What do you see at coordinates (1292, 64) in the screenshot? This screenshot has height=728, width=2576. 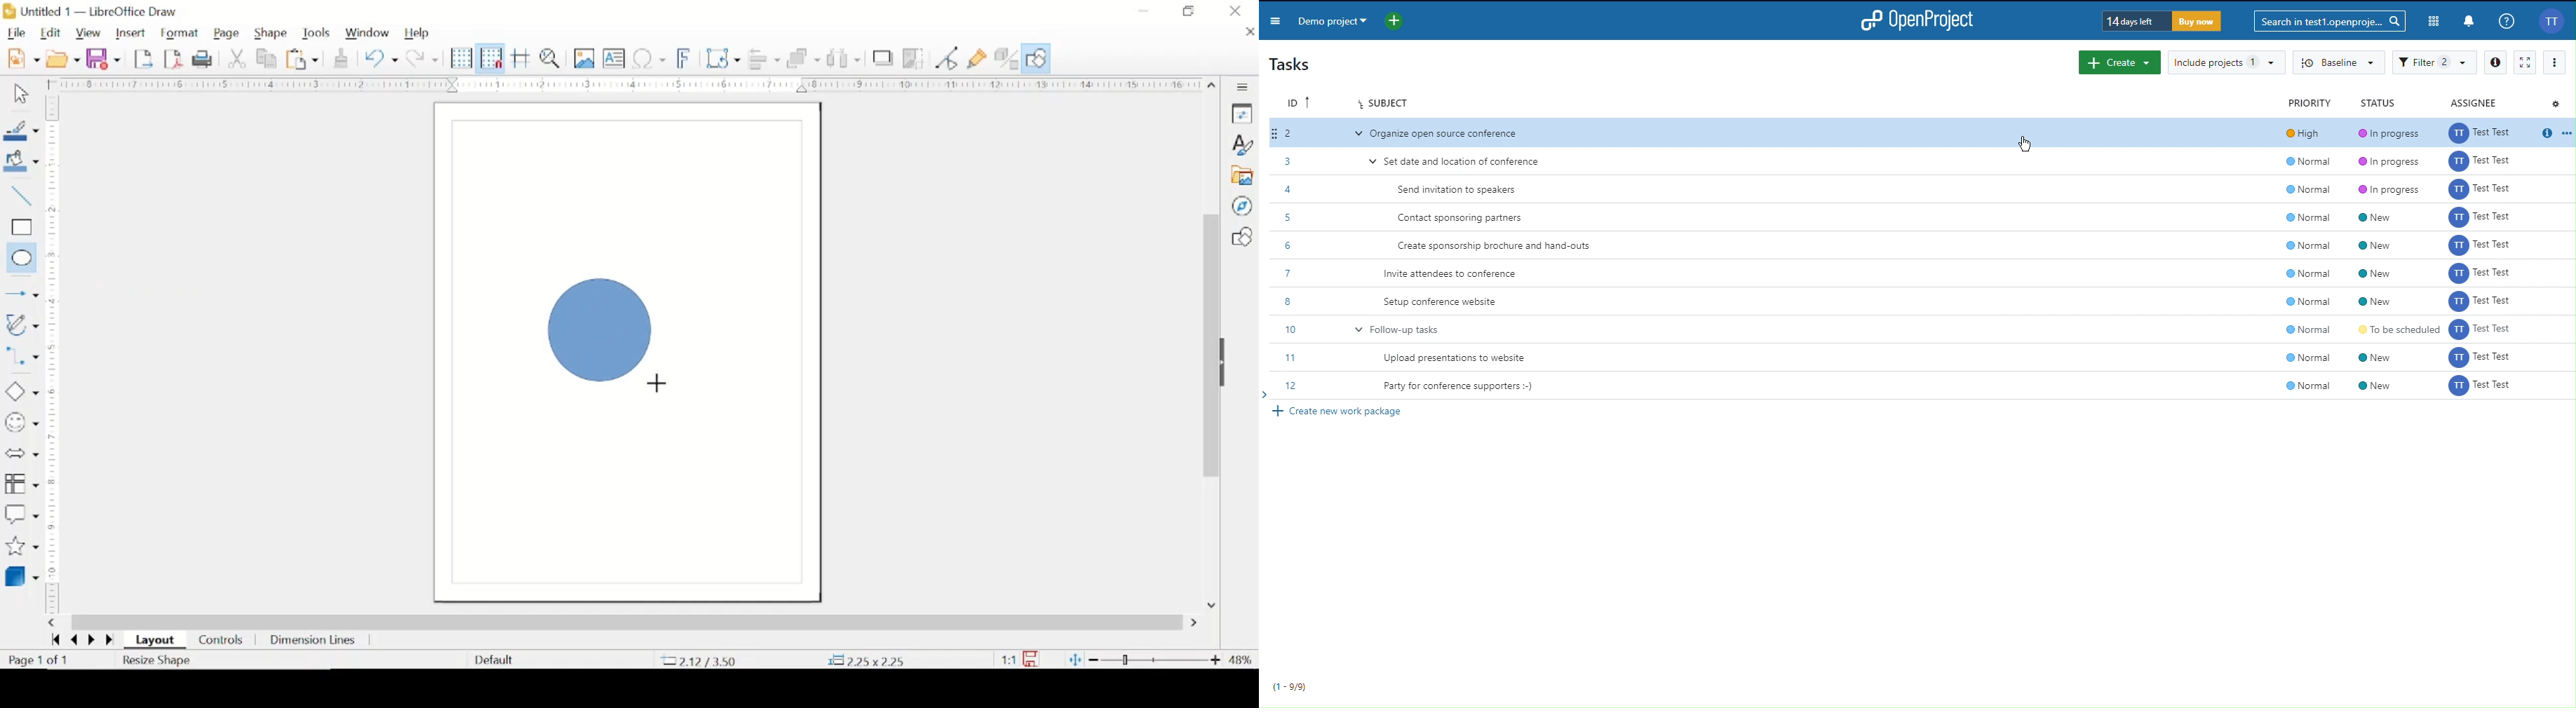 I see `Tasks` at bounding box center [1292, 64].